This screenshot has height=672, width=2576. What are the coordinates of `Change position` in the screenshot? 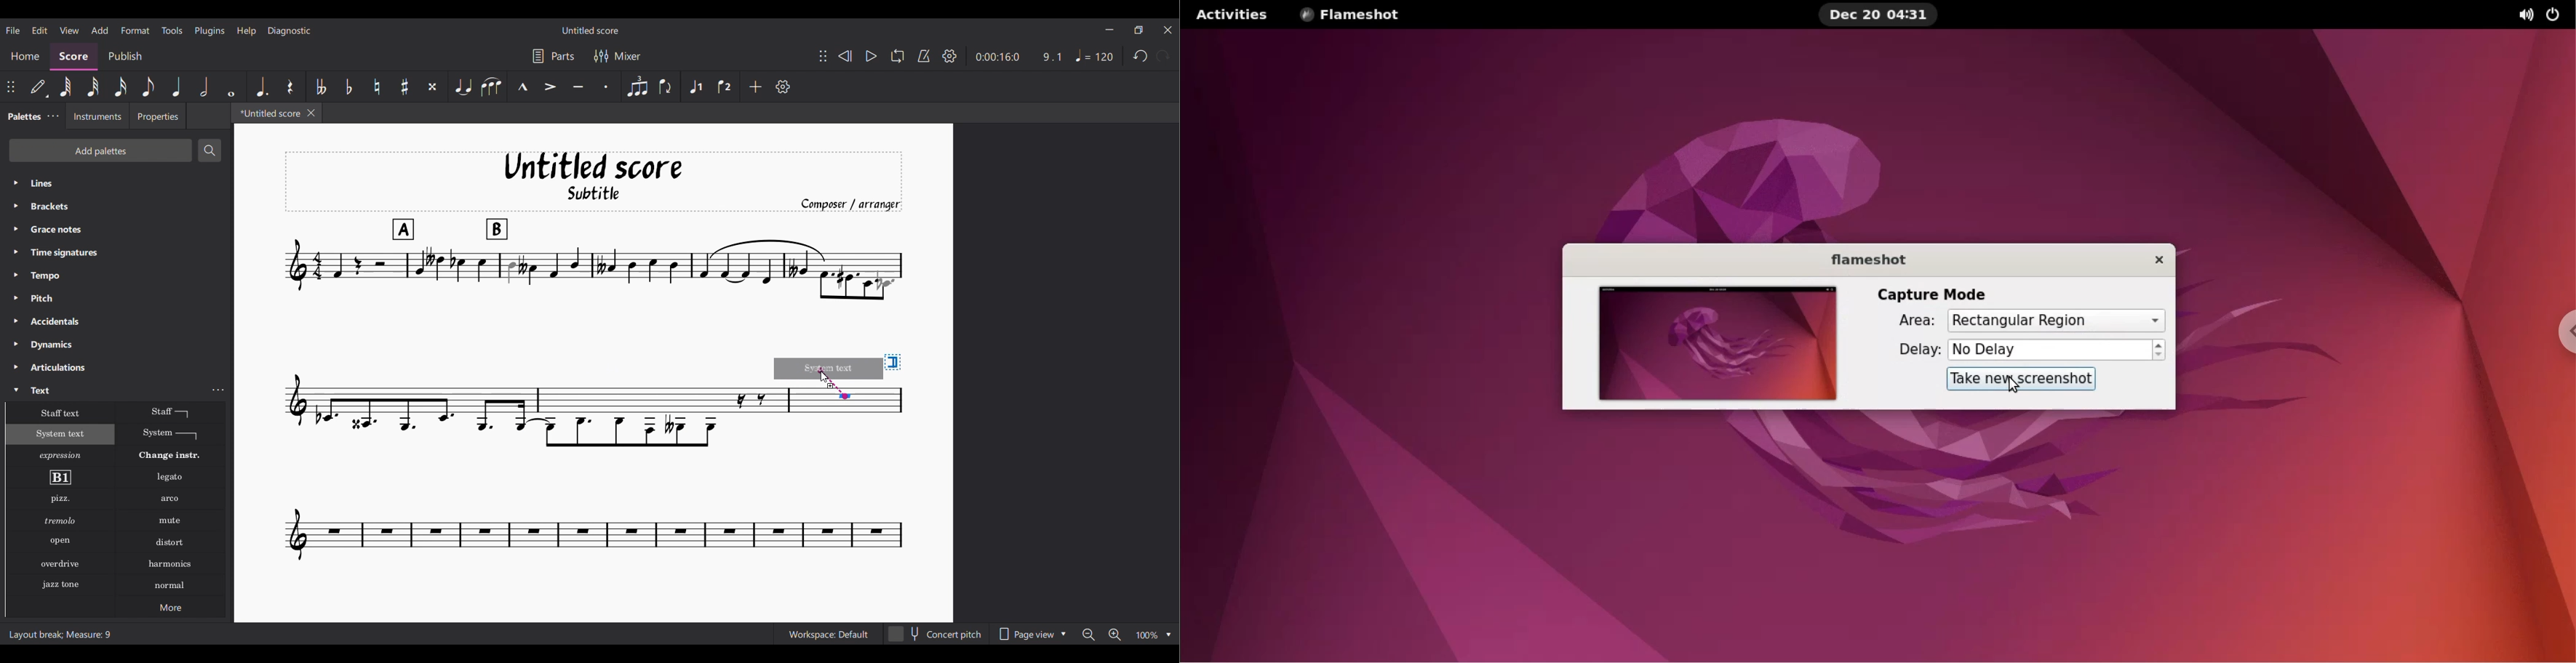 It's located at (823, 56).